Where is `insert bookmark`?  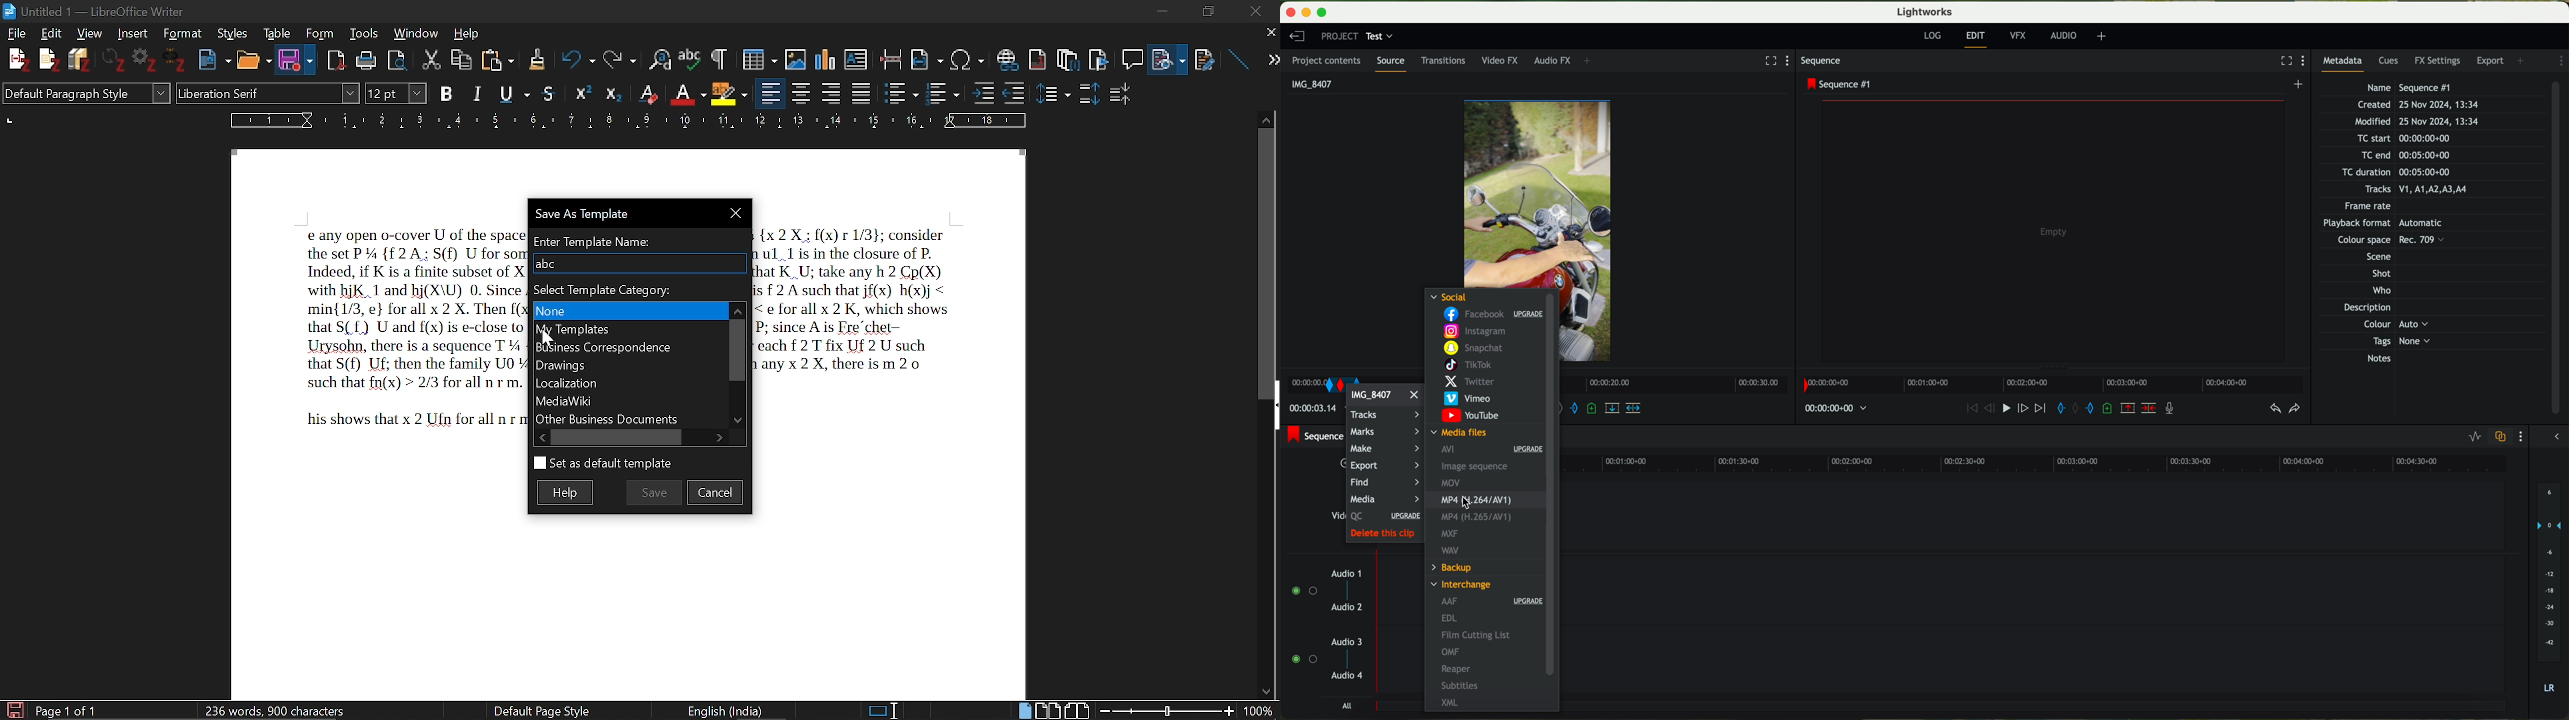
insert bookmark is located at coordinates (1100, 57).